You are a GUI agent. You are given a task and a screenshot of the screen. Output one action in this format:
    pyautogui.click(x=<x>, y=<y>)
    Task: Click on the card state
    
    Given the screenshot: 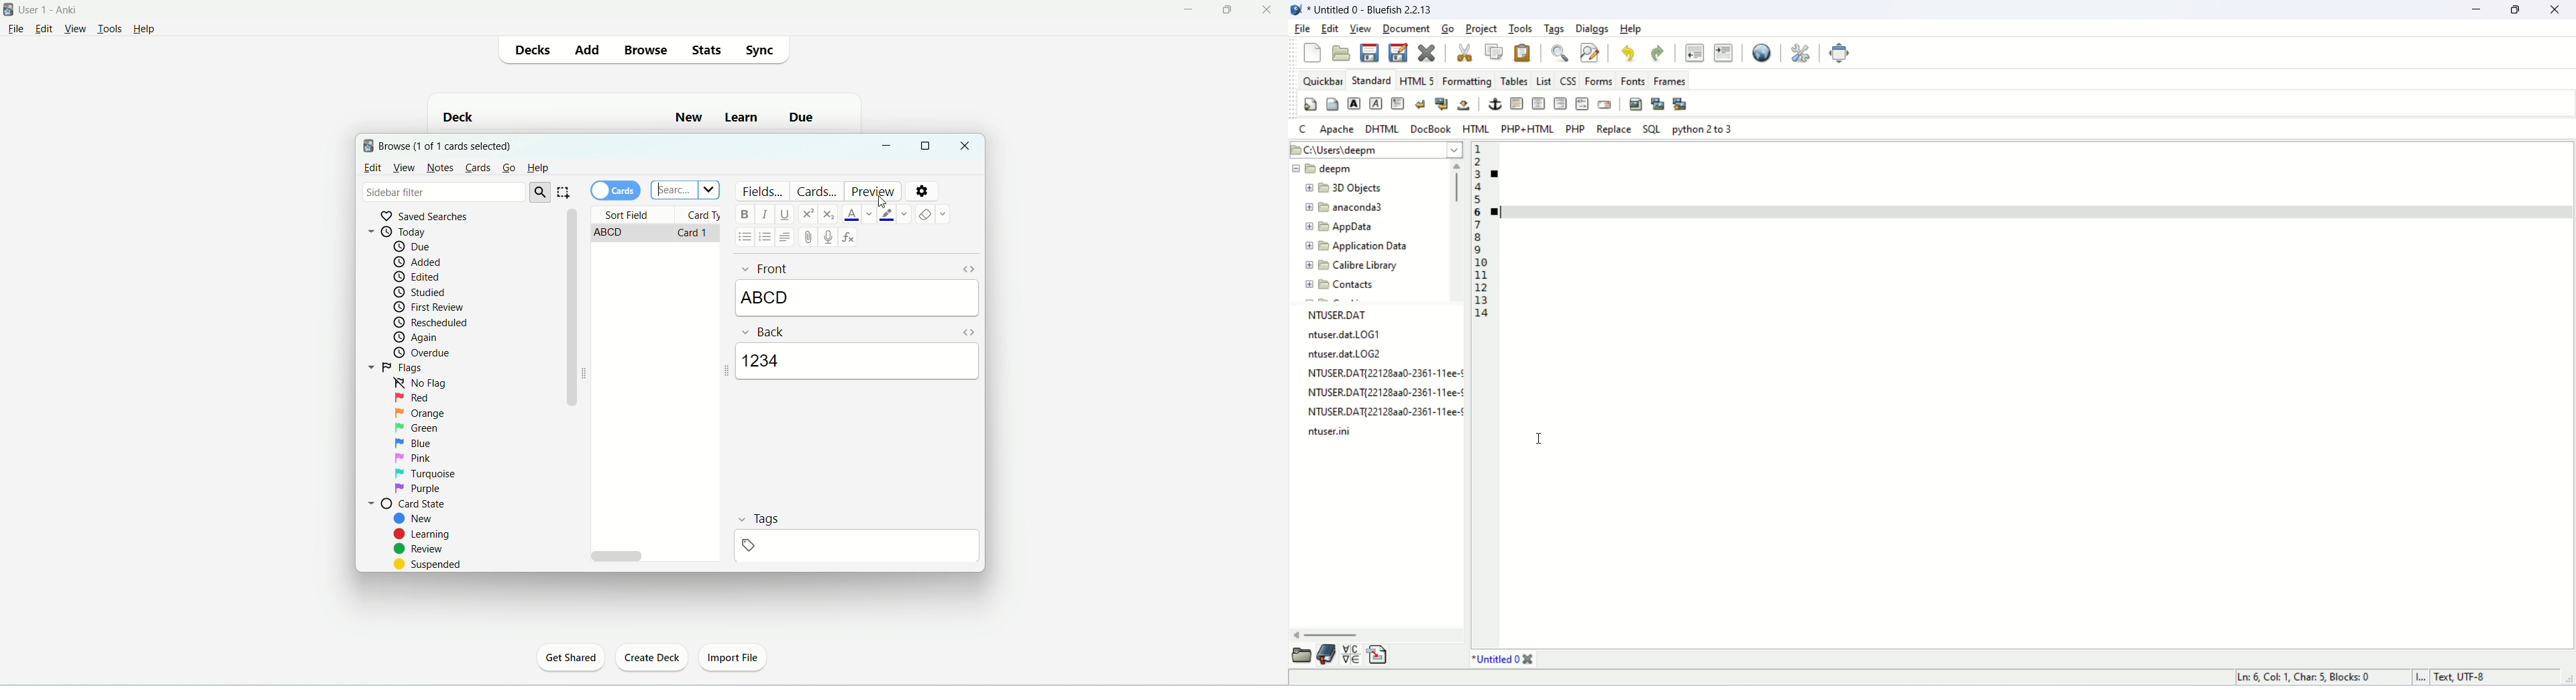 What is the action you would take?
    pyautogui.click(x=406, y=504)
    